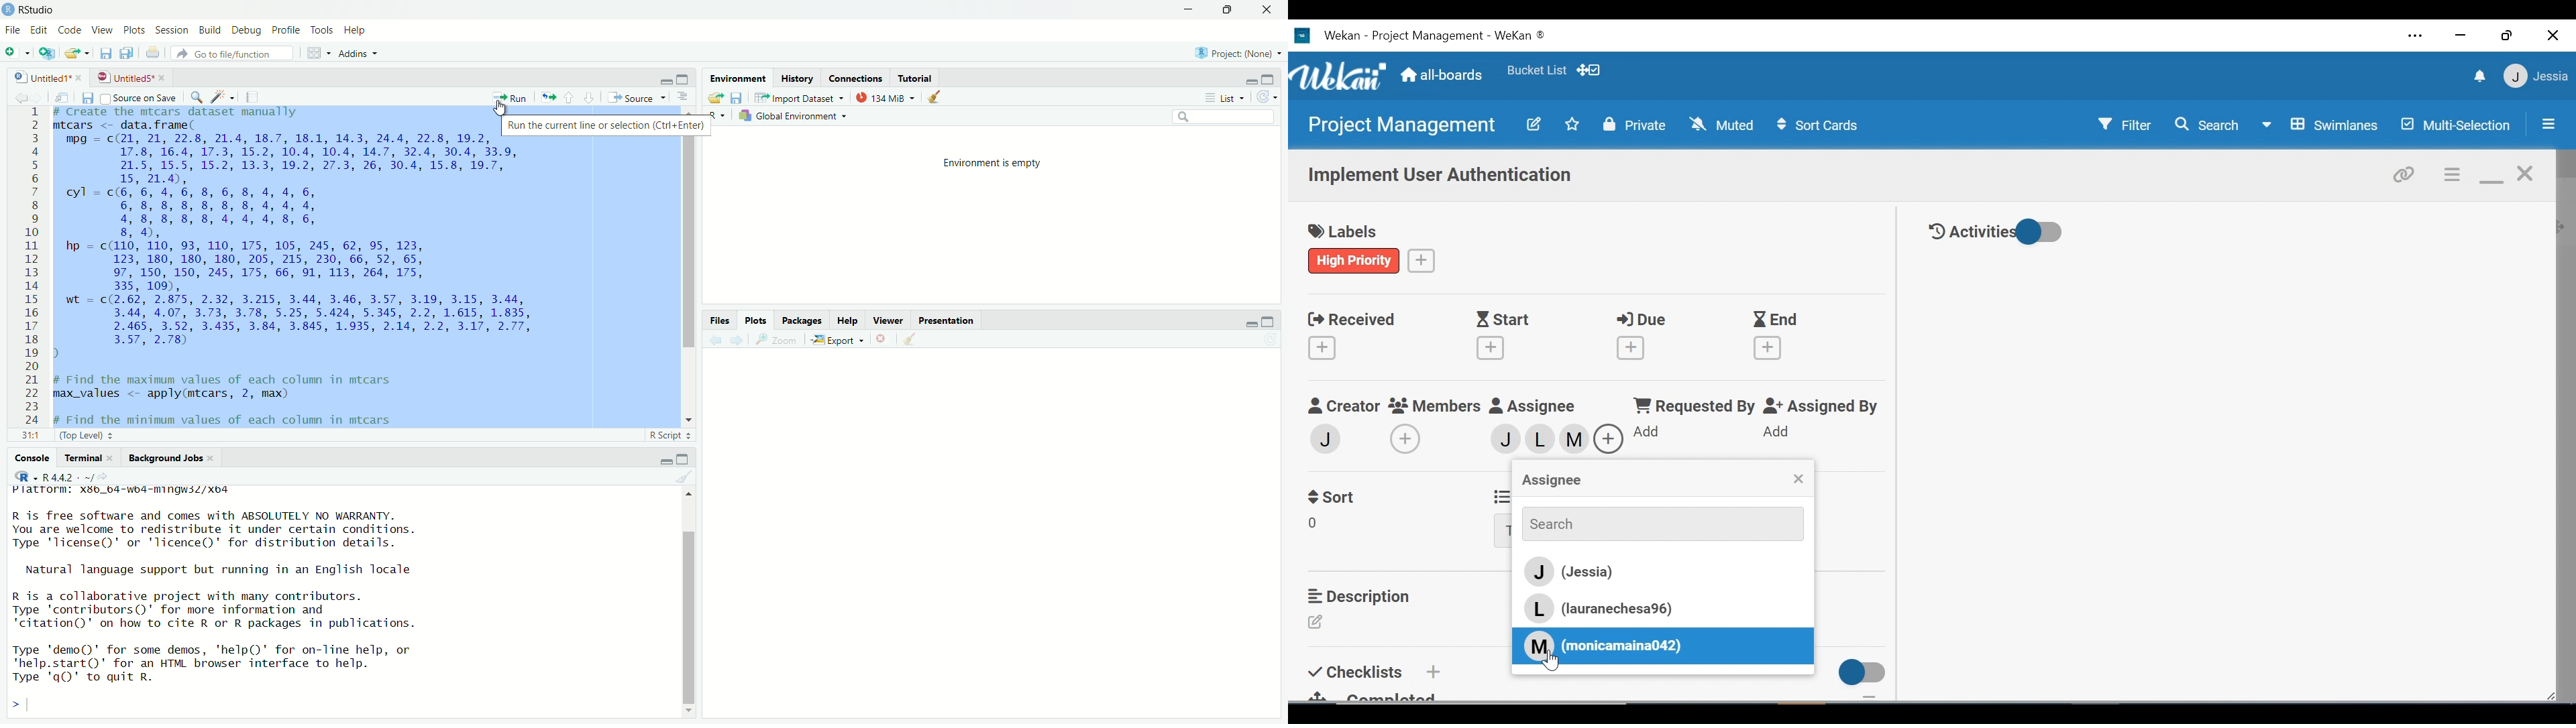 This screenshot has width=2576, height=728. Describe the element at coordinates (511, 97) in the screenshot. I see `Run` at that location.